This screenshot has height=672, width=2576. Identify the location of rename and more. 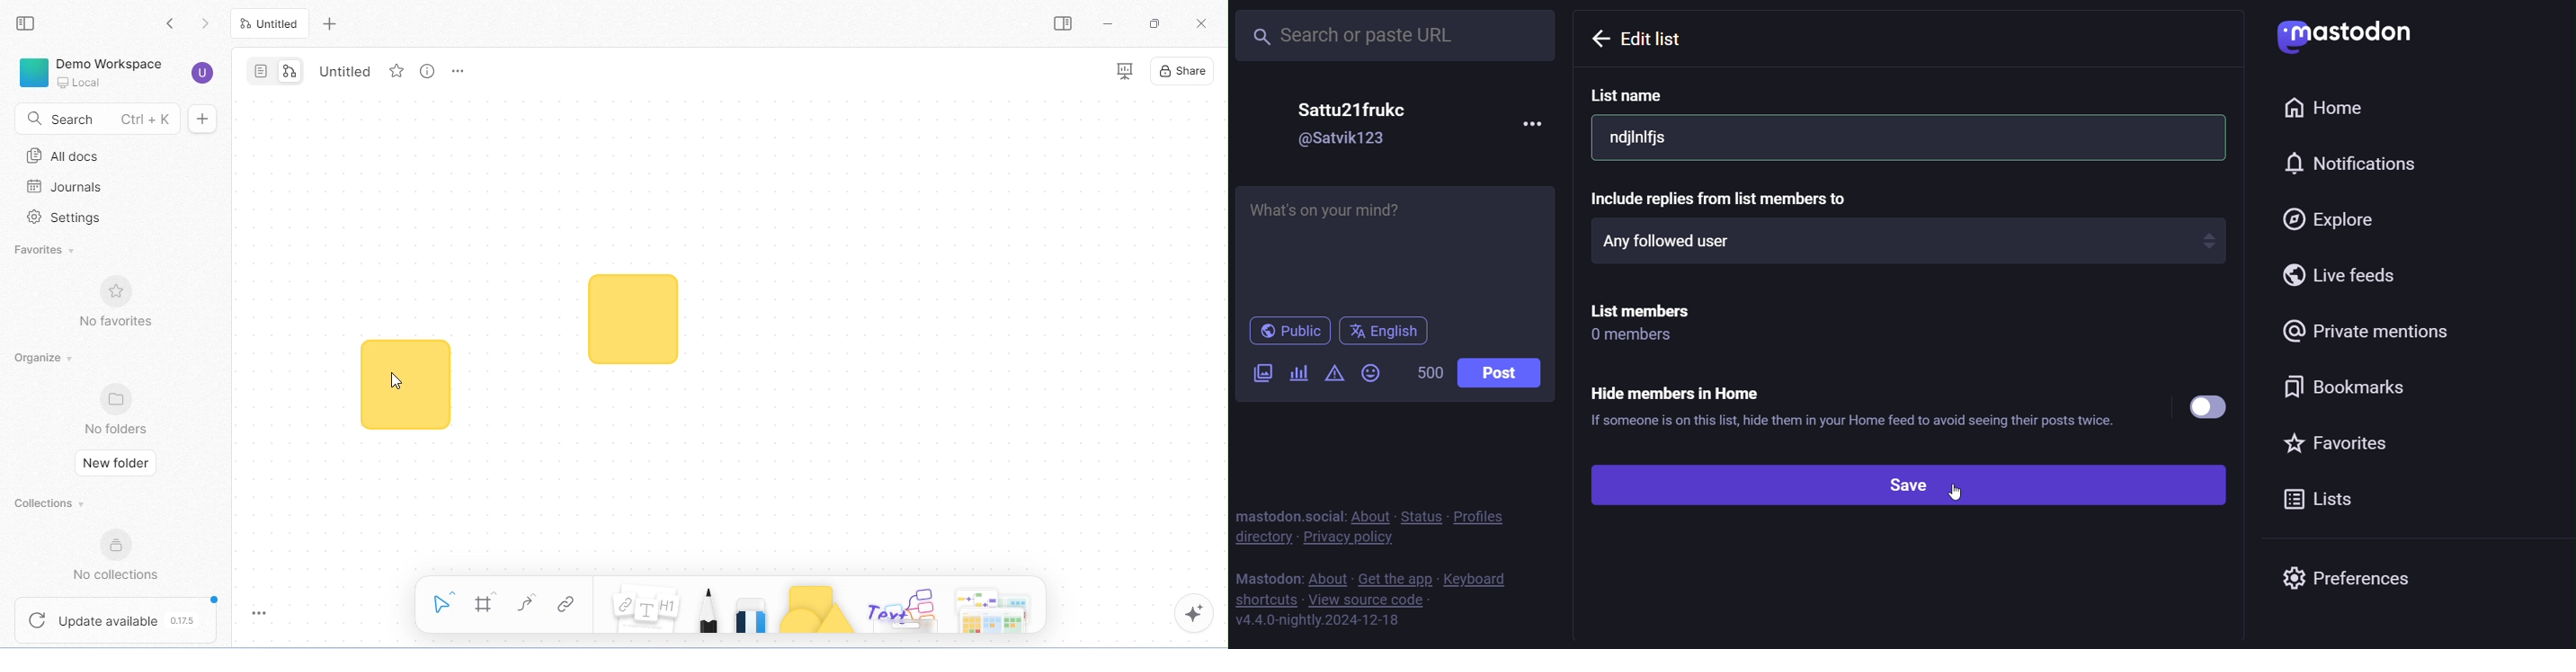
(457, 70).